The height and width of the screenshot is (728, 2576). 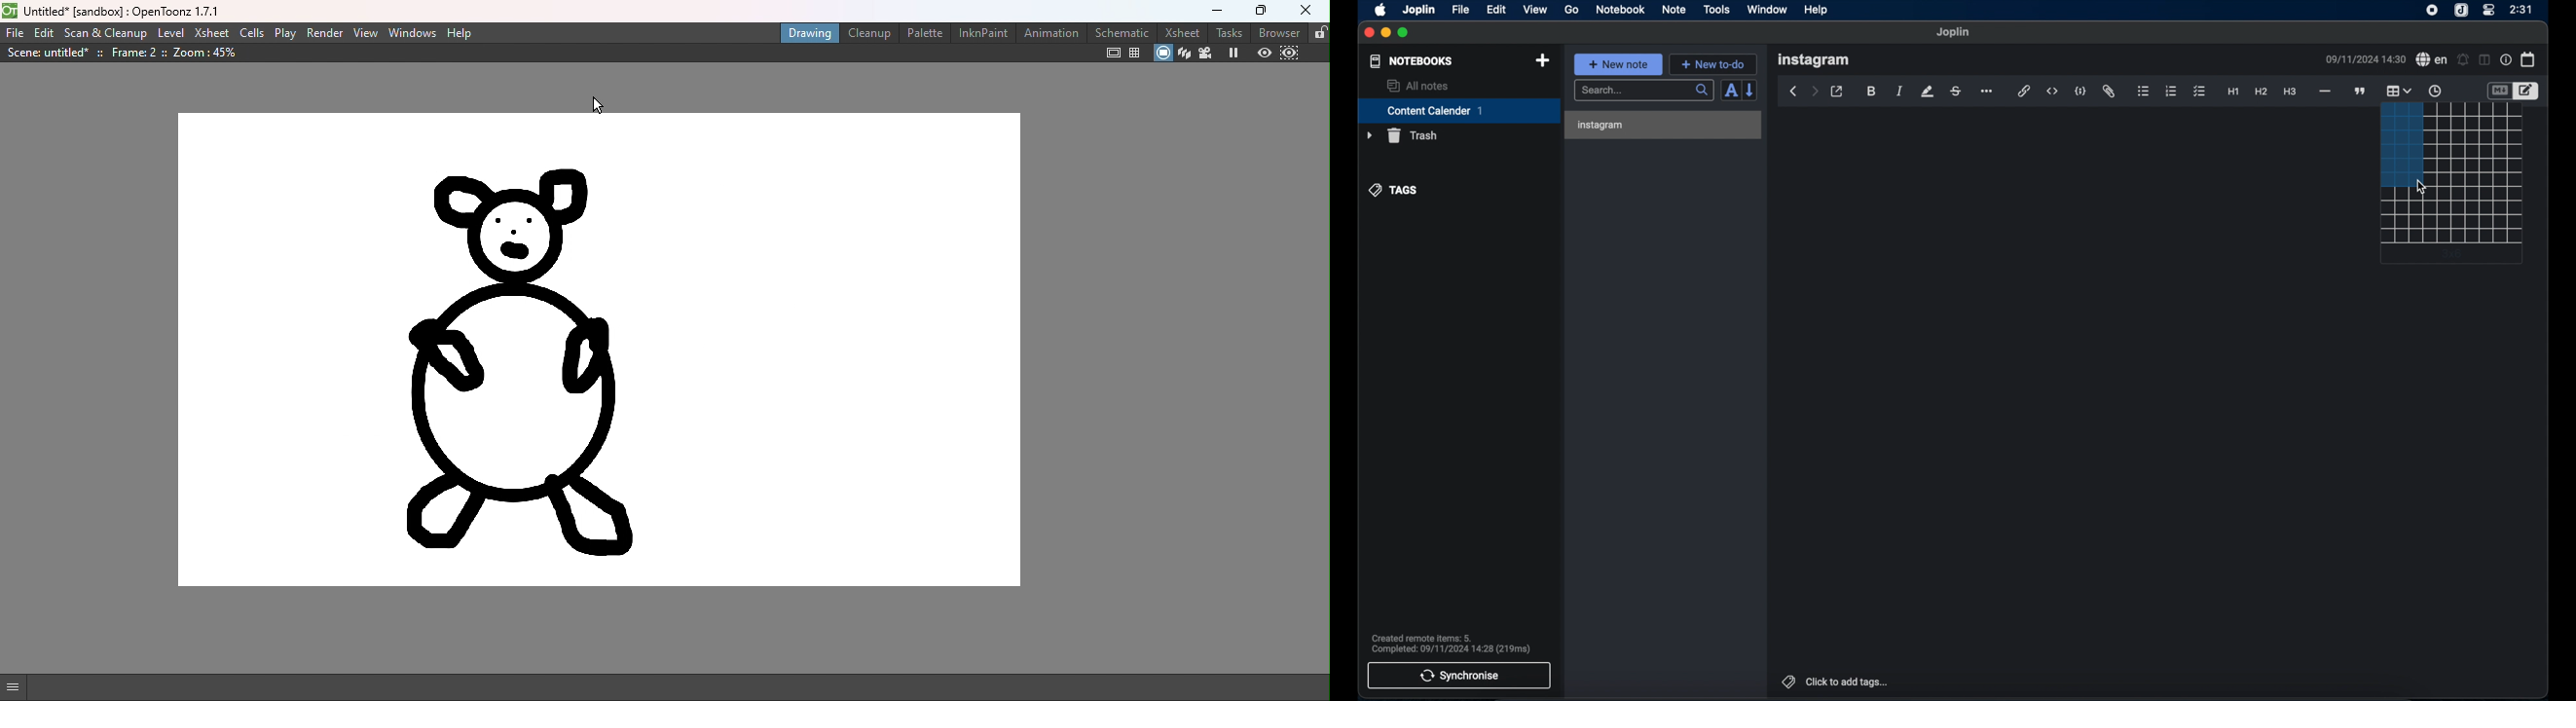 What do you see at coordinates (2529, 90) in the screenshot?
I see `toggle editor` at bounding box center [2529, 90].